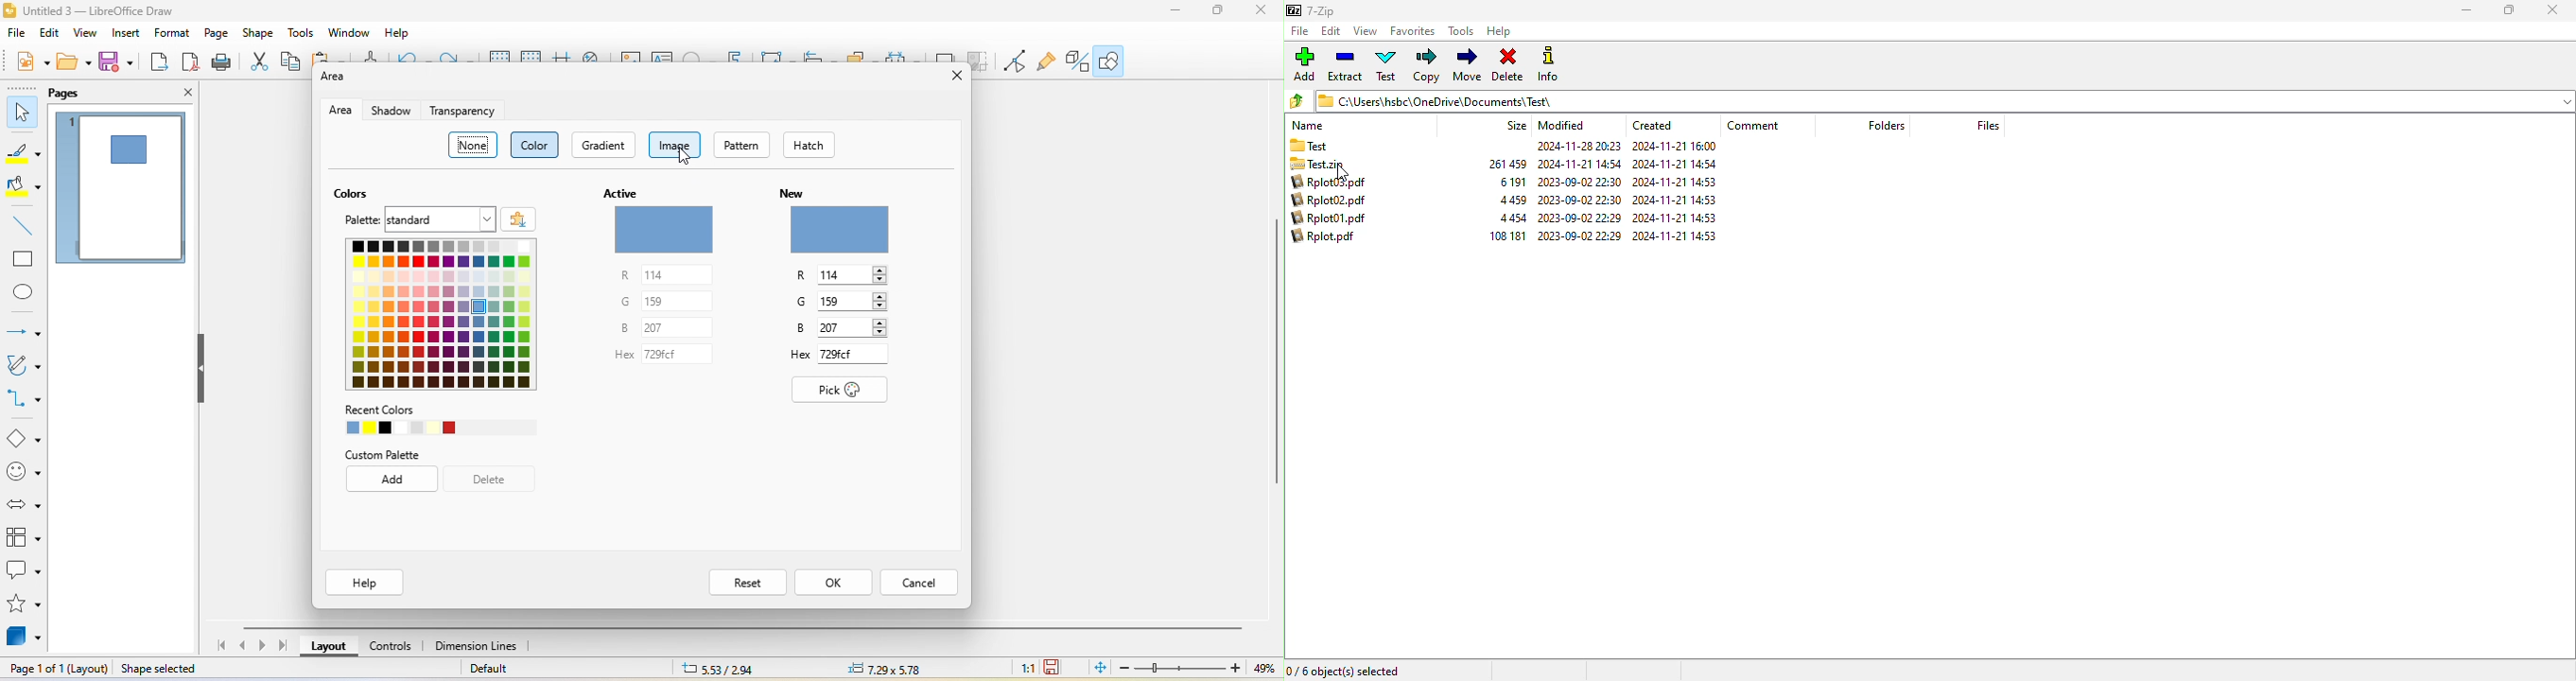 The image size is (2576, 700). Describe the element at coordinates (632, 58) in the screenshot. I see `image` at that location.